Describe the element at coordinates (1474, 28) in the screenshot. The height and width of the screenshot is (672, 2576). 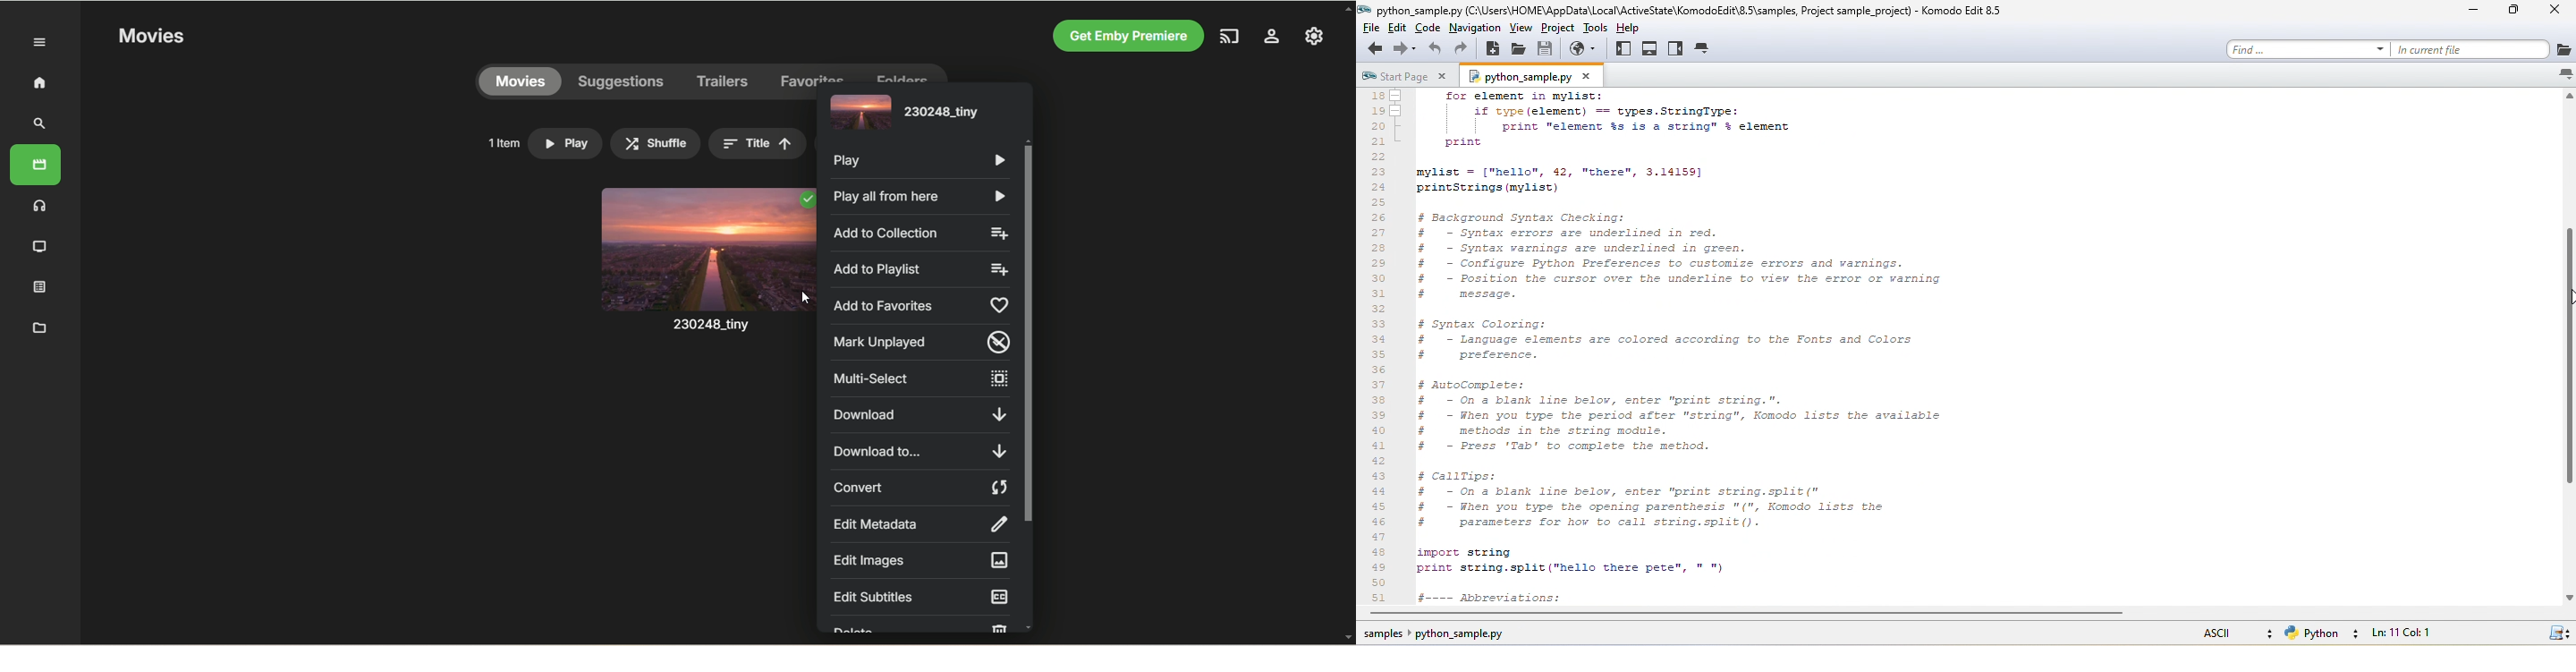
I see `navigation` at that location.